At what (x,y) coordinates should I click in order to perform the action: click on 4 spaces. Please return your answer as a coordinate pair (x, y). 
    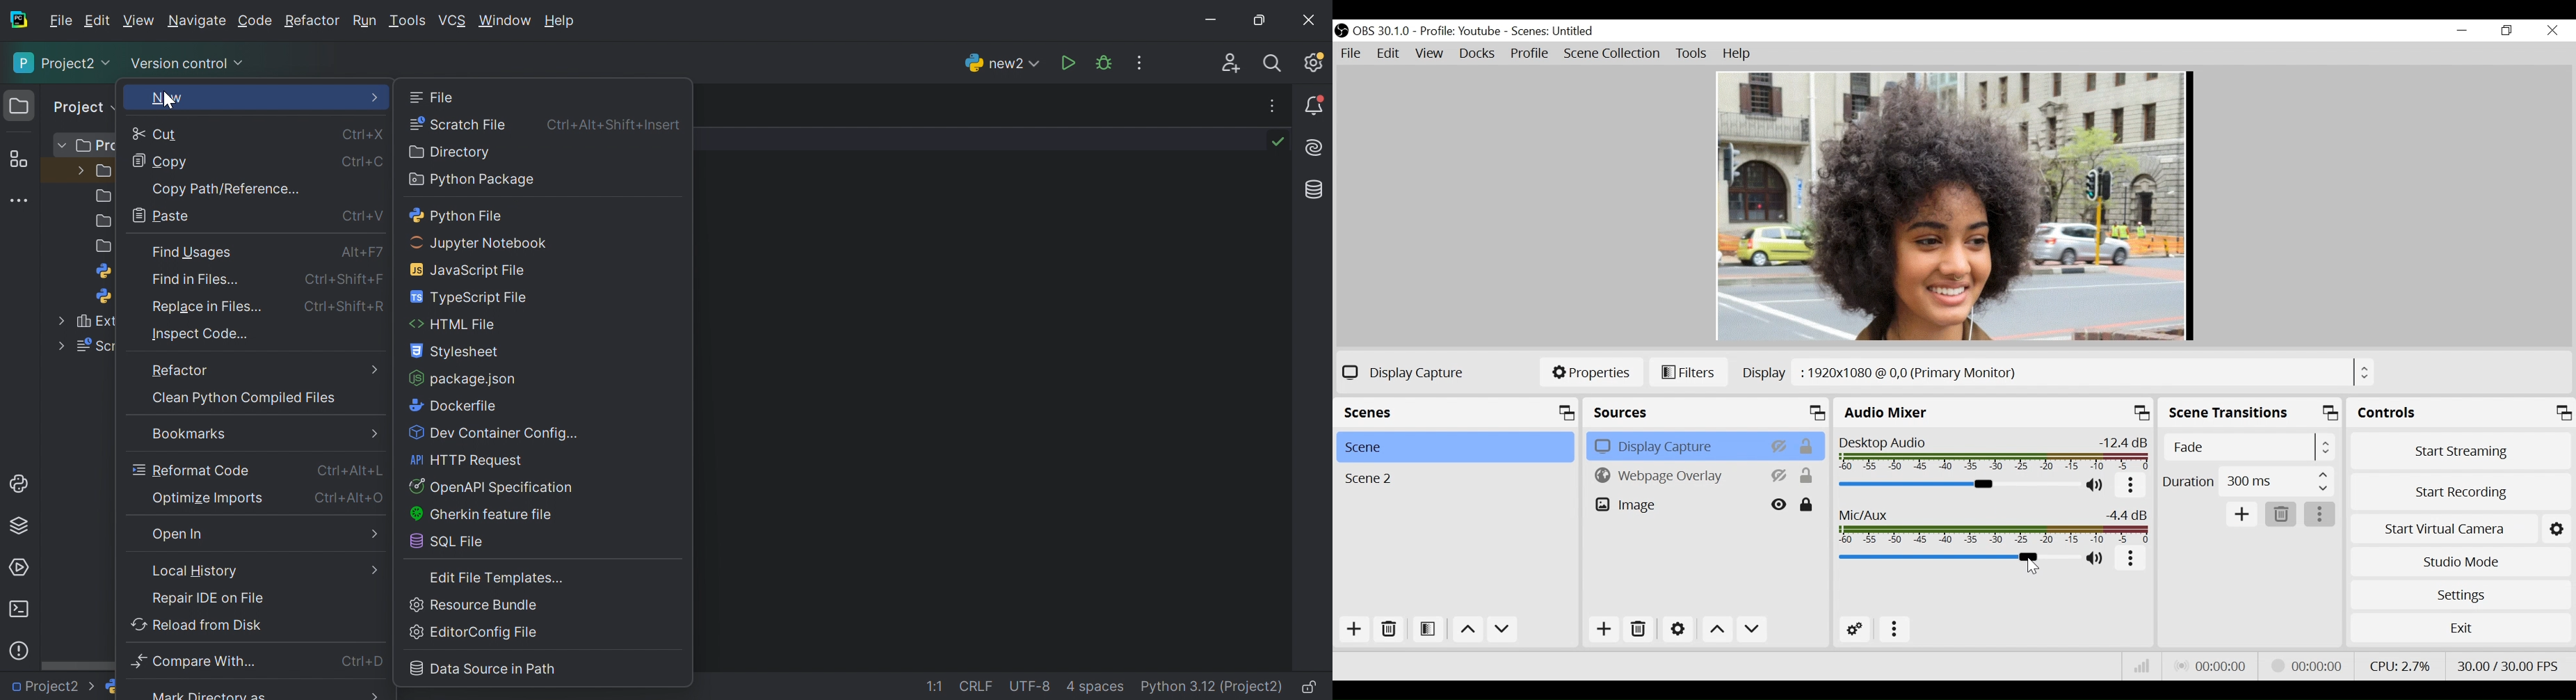
    Looking at the image, I should click on (1095, 689).